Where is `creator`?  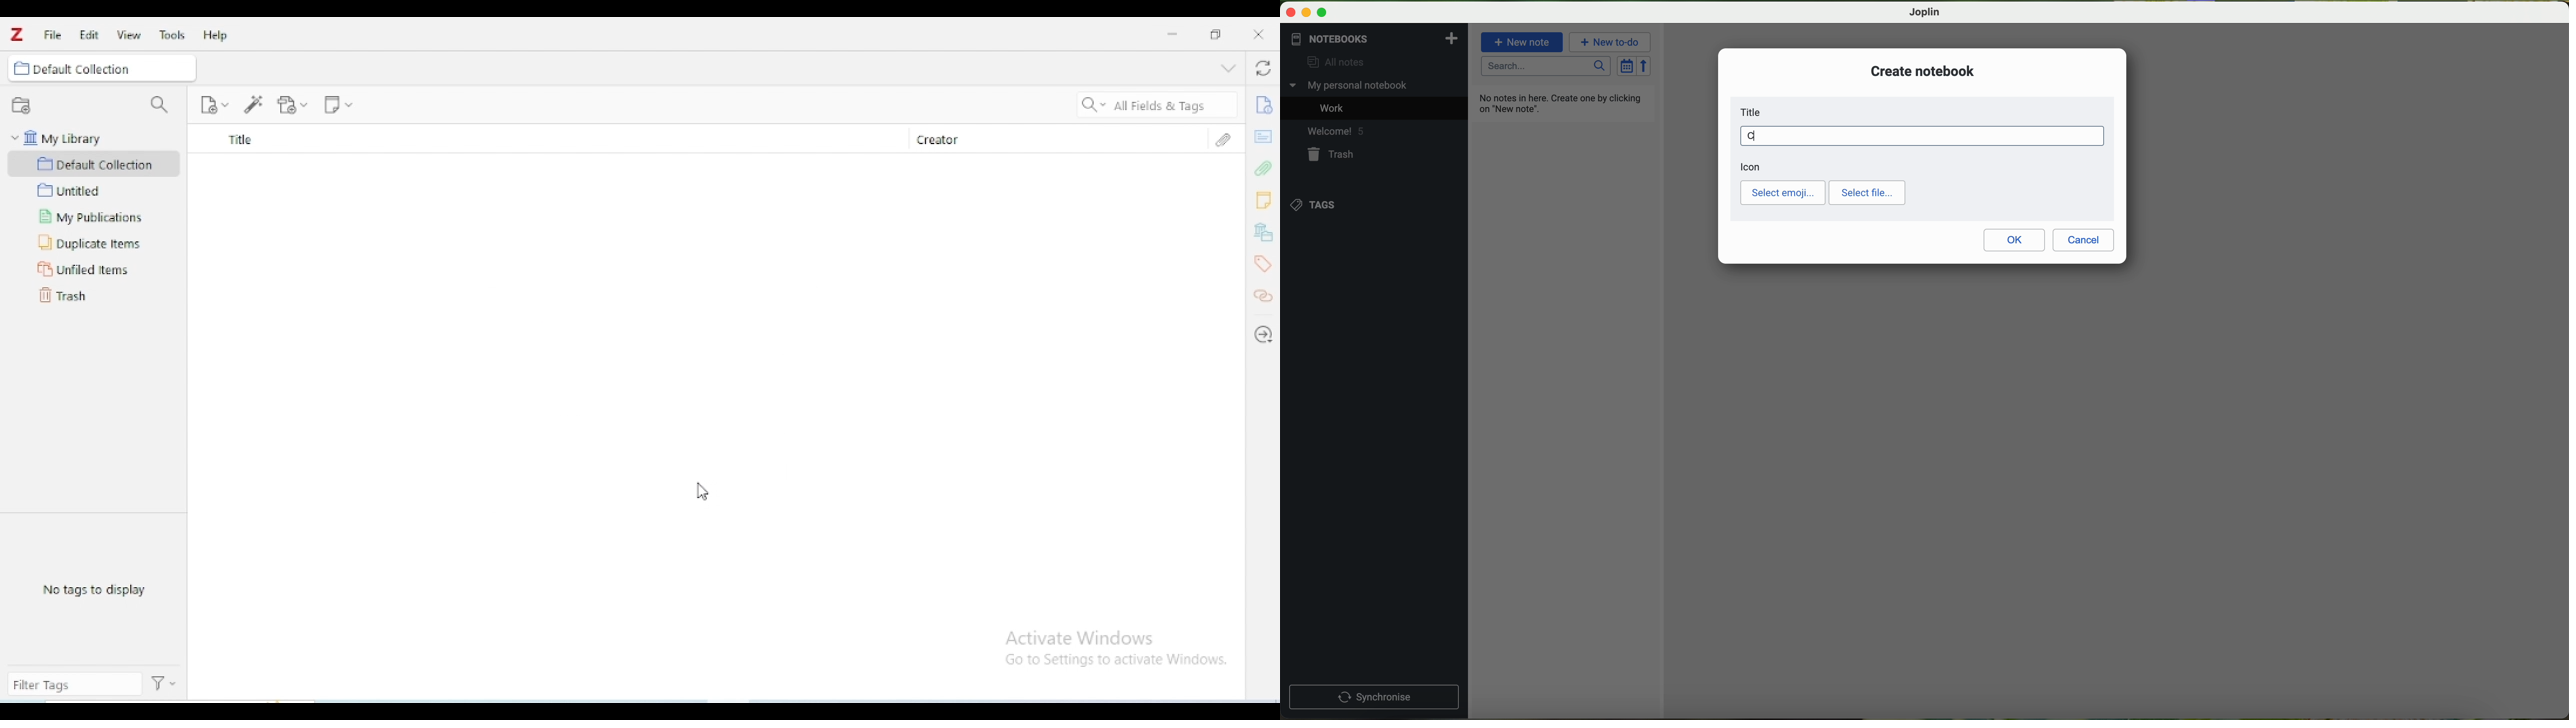
creator is located at coordinates (1043, 139).